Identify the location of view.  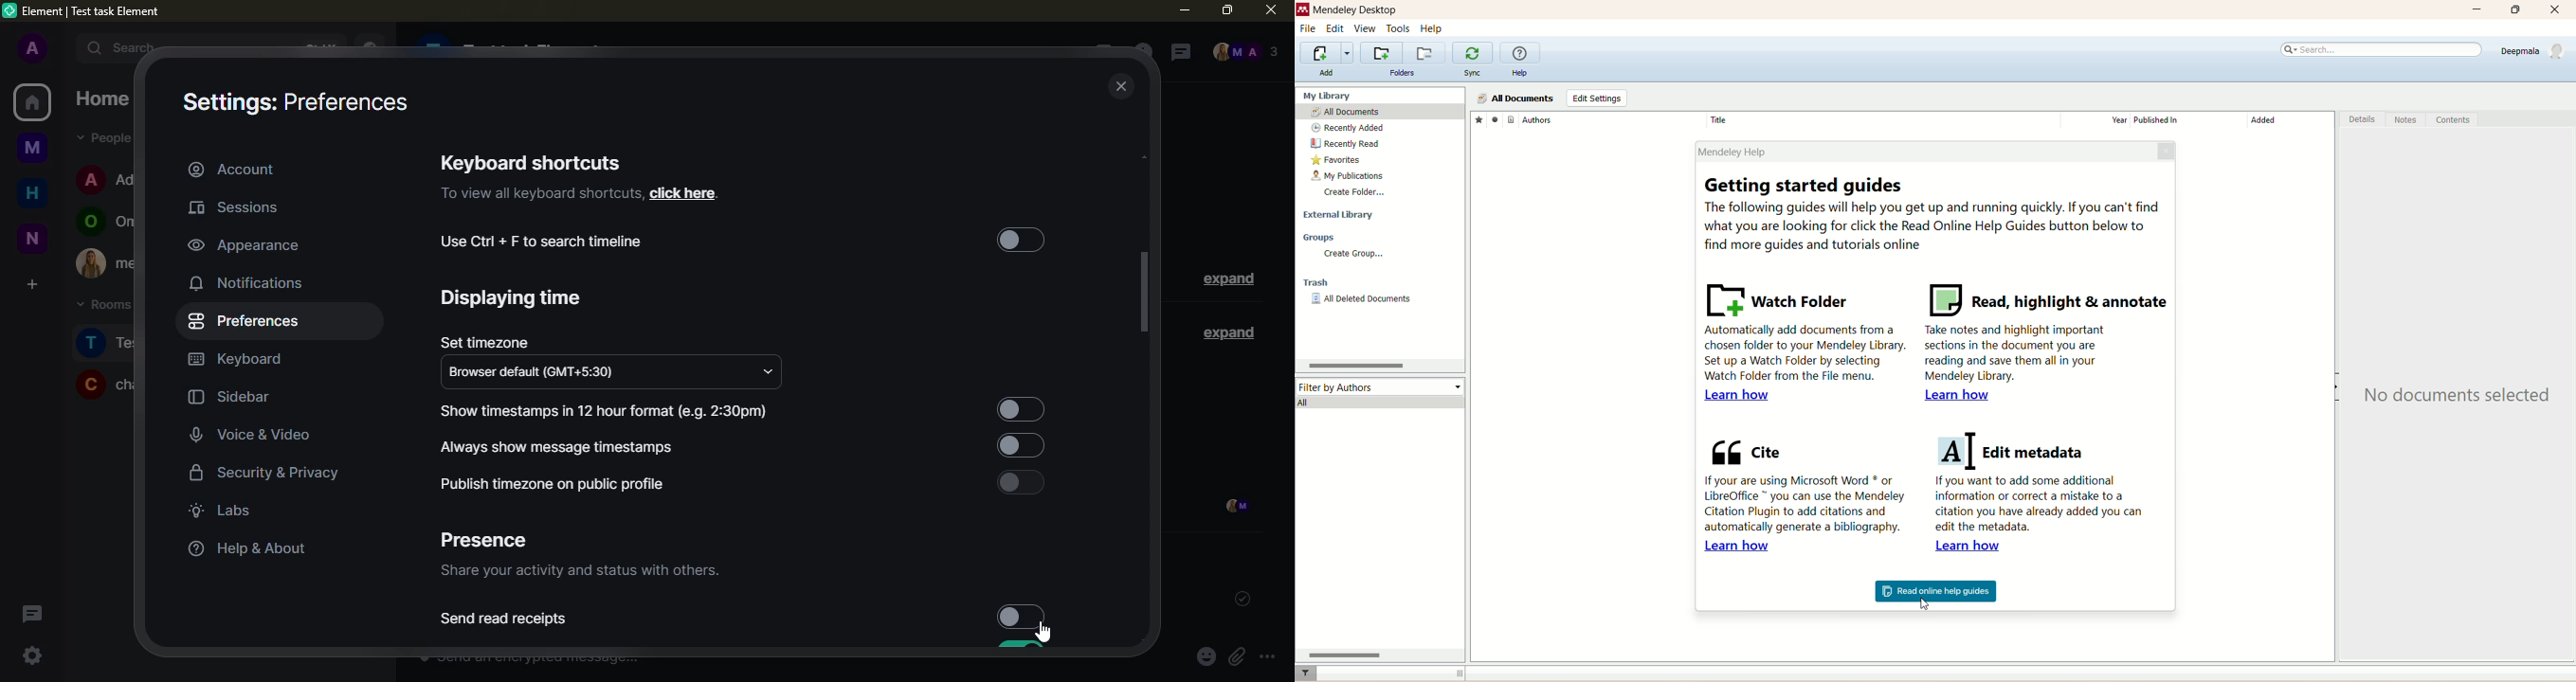
(1365, 29).